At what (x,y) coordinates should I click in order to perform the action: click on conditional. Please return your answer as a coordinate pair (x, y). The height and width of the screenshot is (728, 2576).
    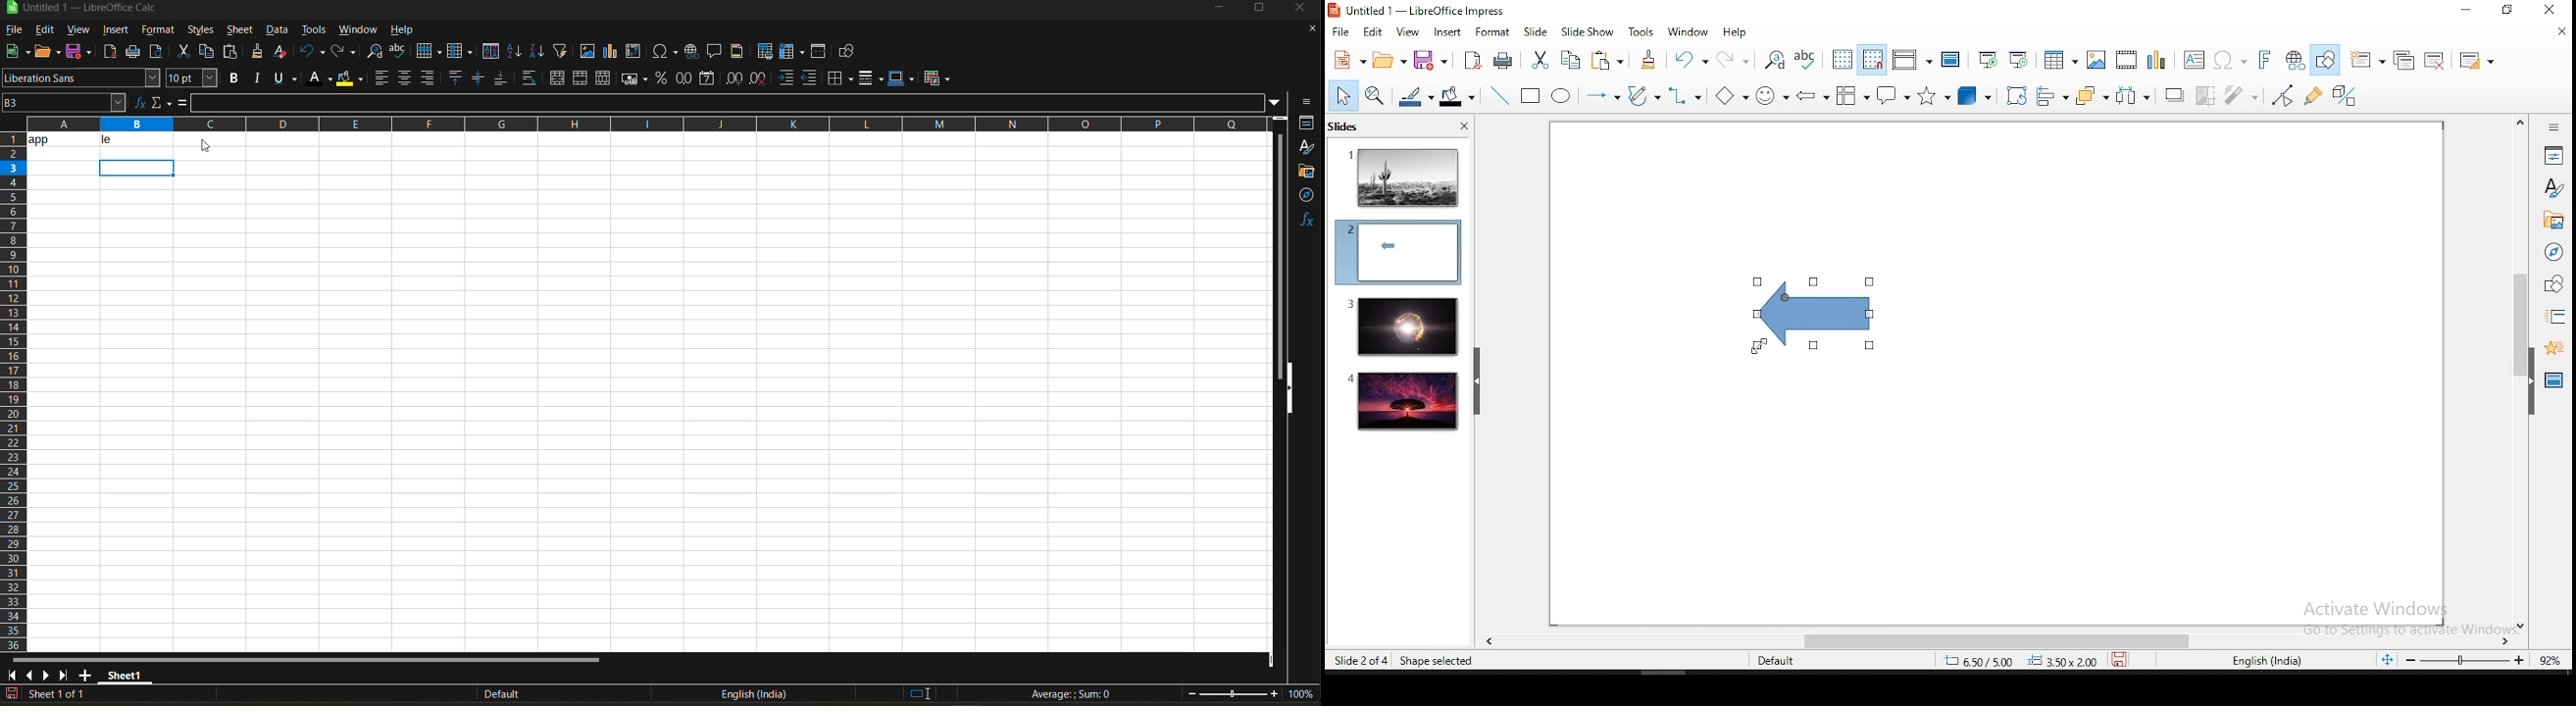
    Looking at the image, I should click on (939, 78).